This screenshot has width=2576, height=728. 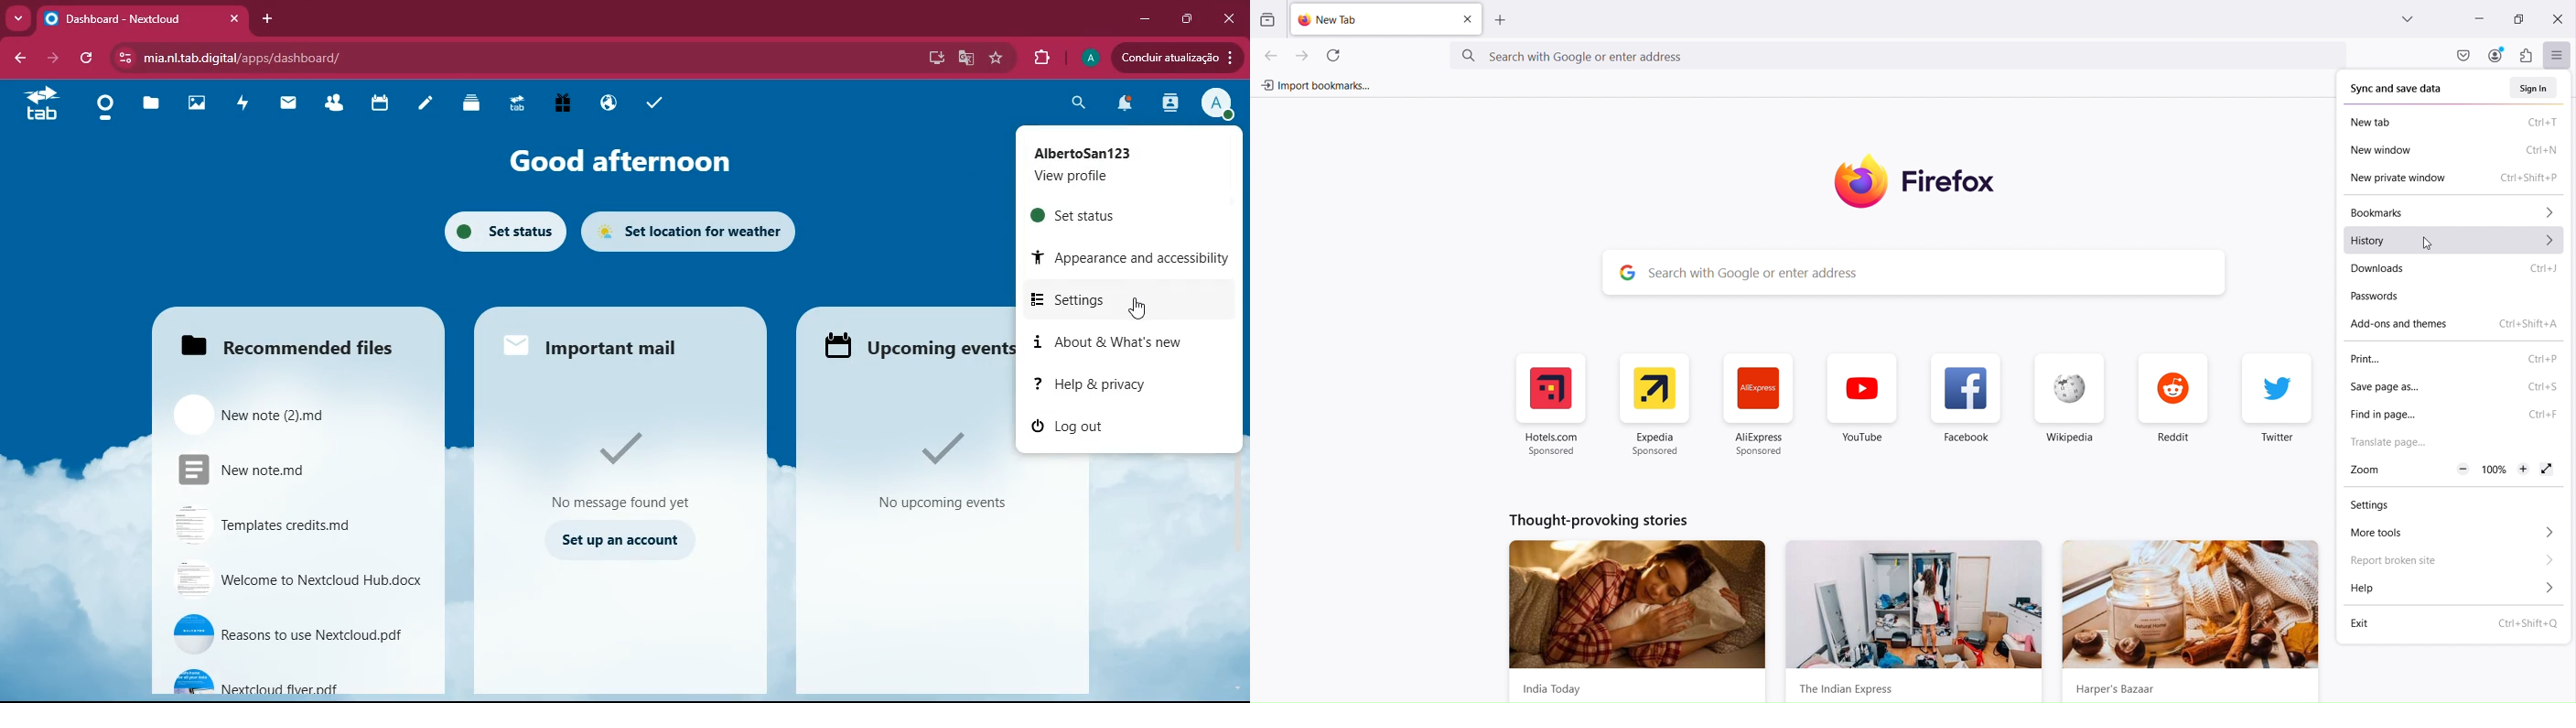 I want to click on Search google new address, so click(x=1900, y=56).